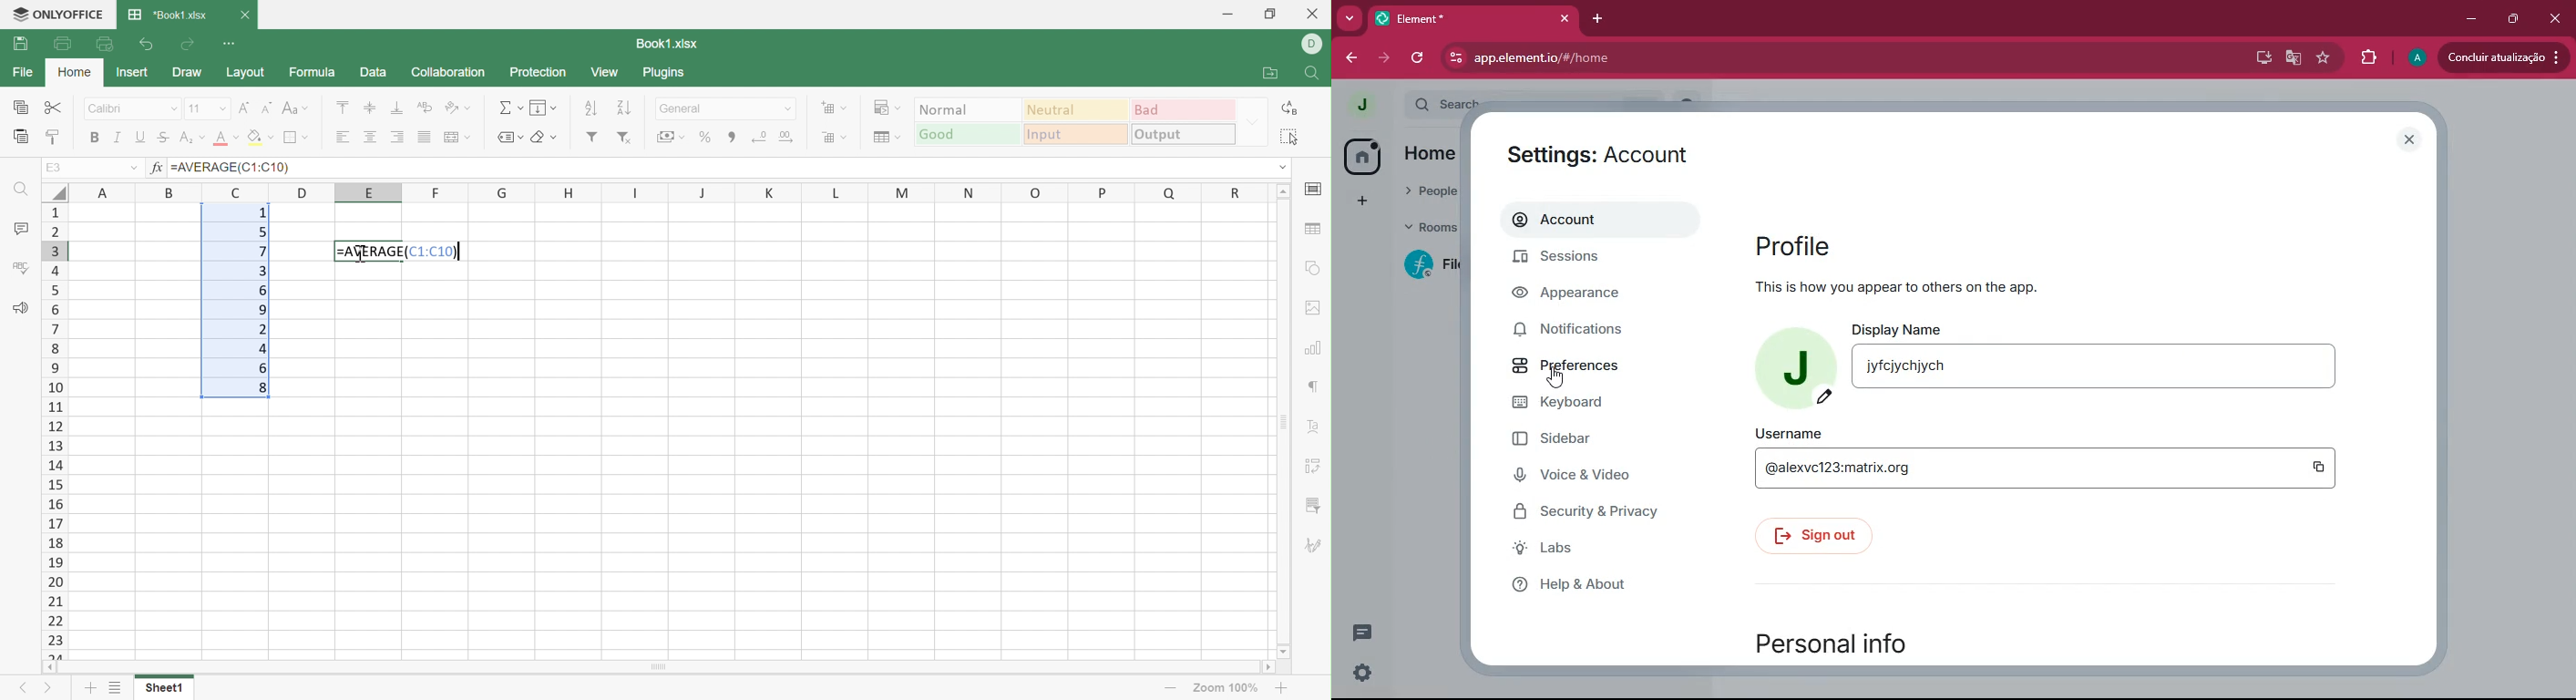 This screenshot has height=700, width=2576. Describe the element at coordinates (2416, 58) in the screenshot. I see `profile picture` at that location.